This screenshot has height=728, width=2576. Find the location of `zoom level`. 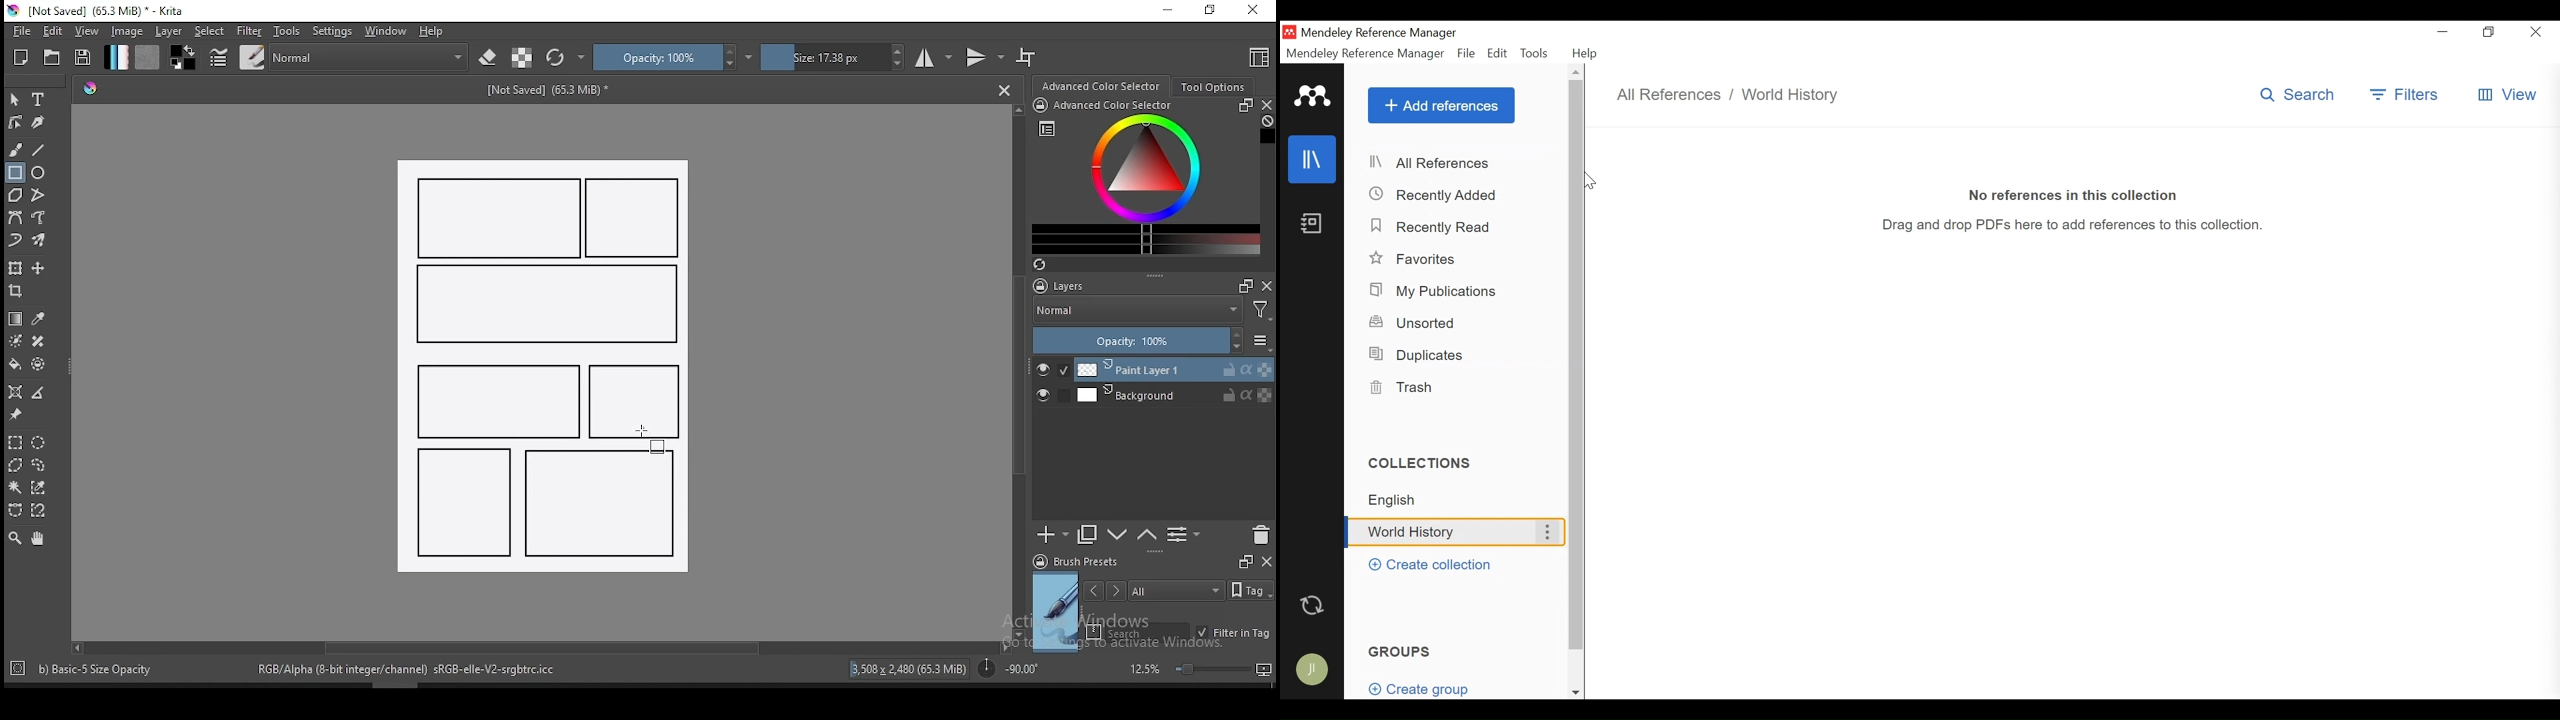

zoom level is located at coordinates (1200, 668).